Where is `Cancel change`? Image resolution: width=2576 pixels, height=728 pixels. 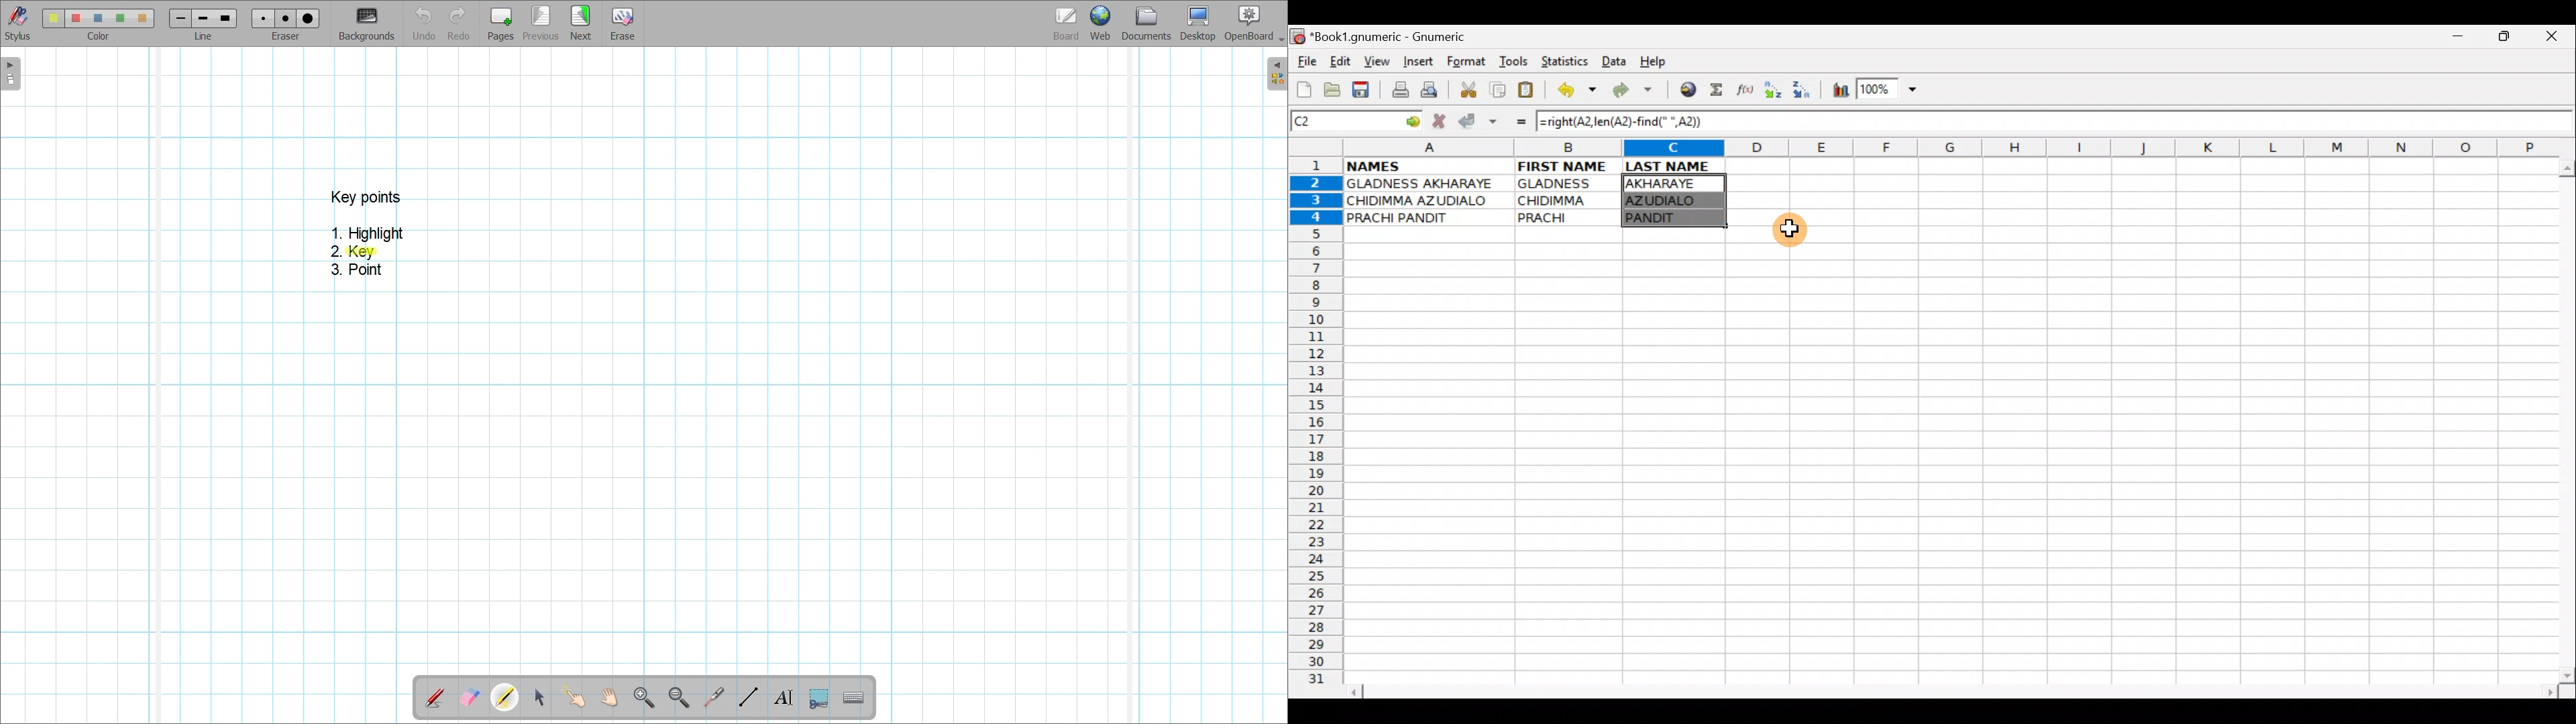 Cancel change is located at coordinates (1442, 119).